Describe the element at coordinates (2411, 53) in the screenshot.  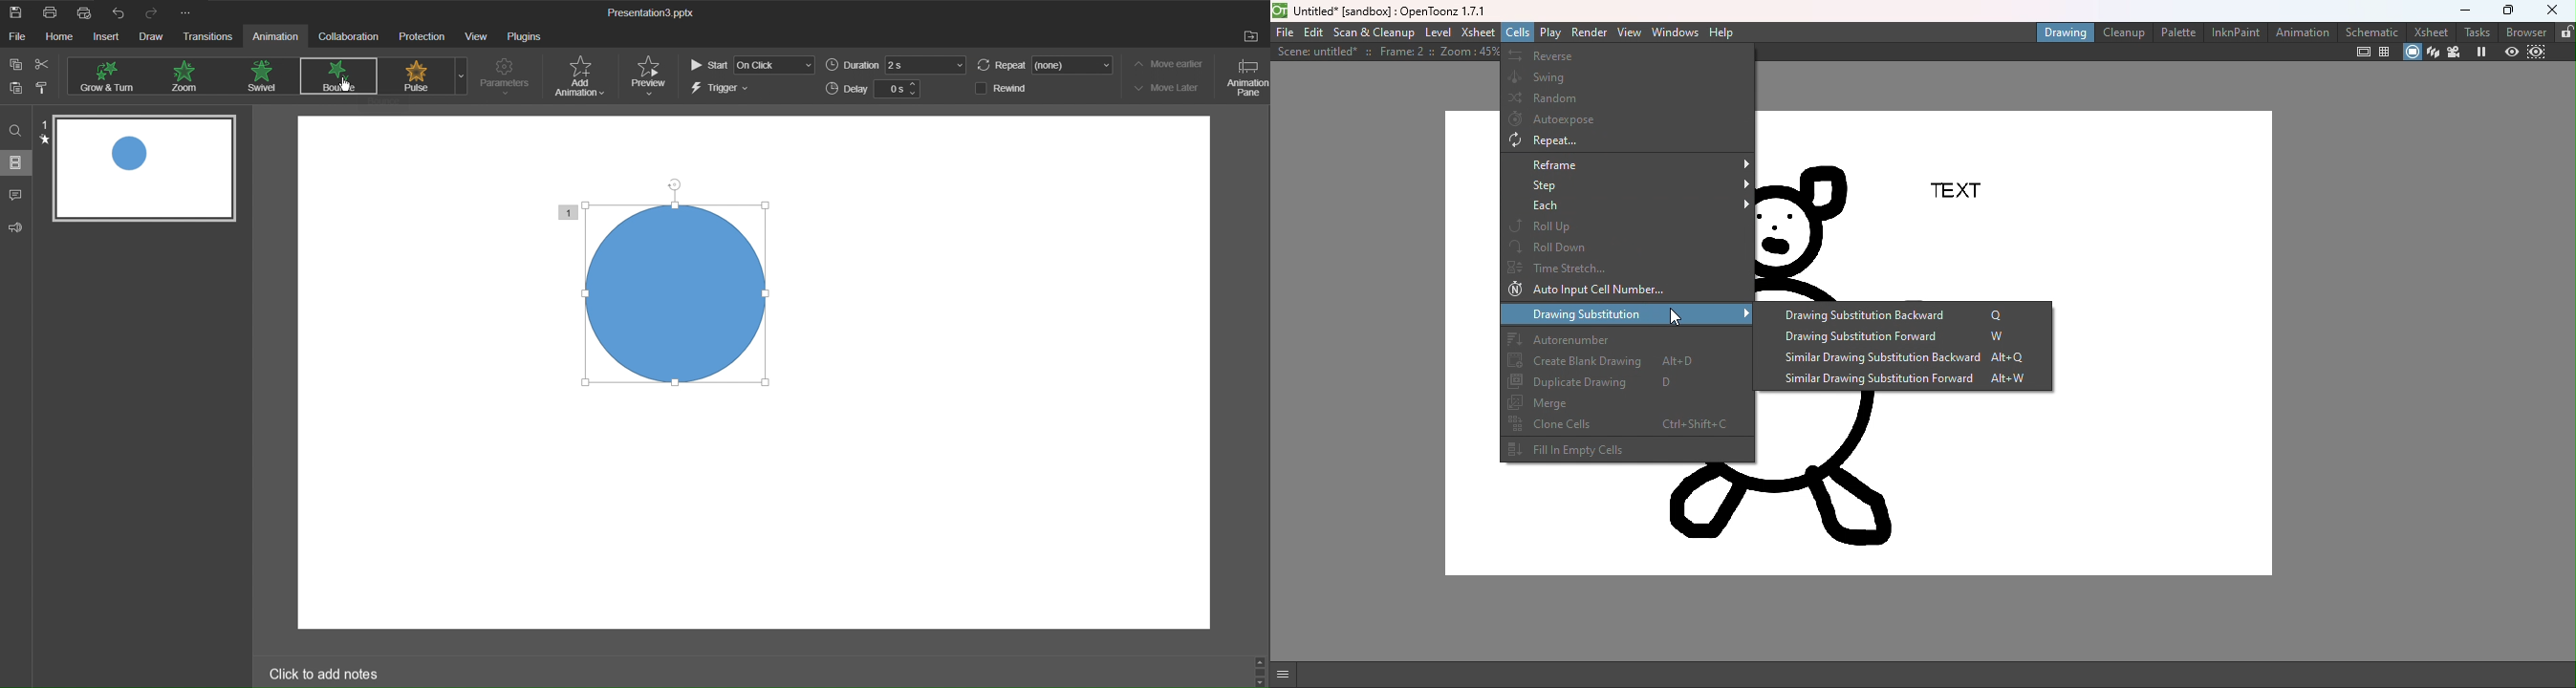
I see `Camera stand view` at that location.